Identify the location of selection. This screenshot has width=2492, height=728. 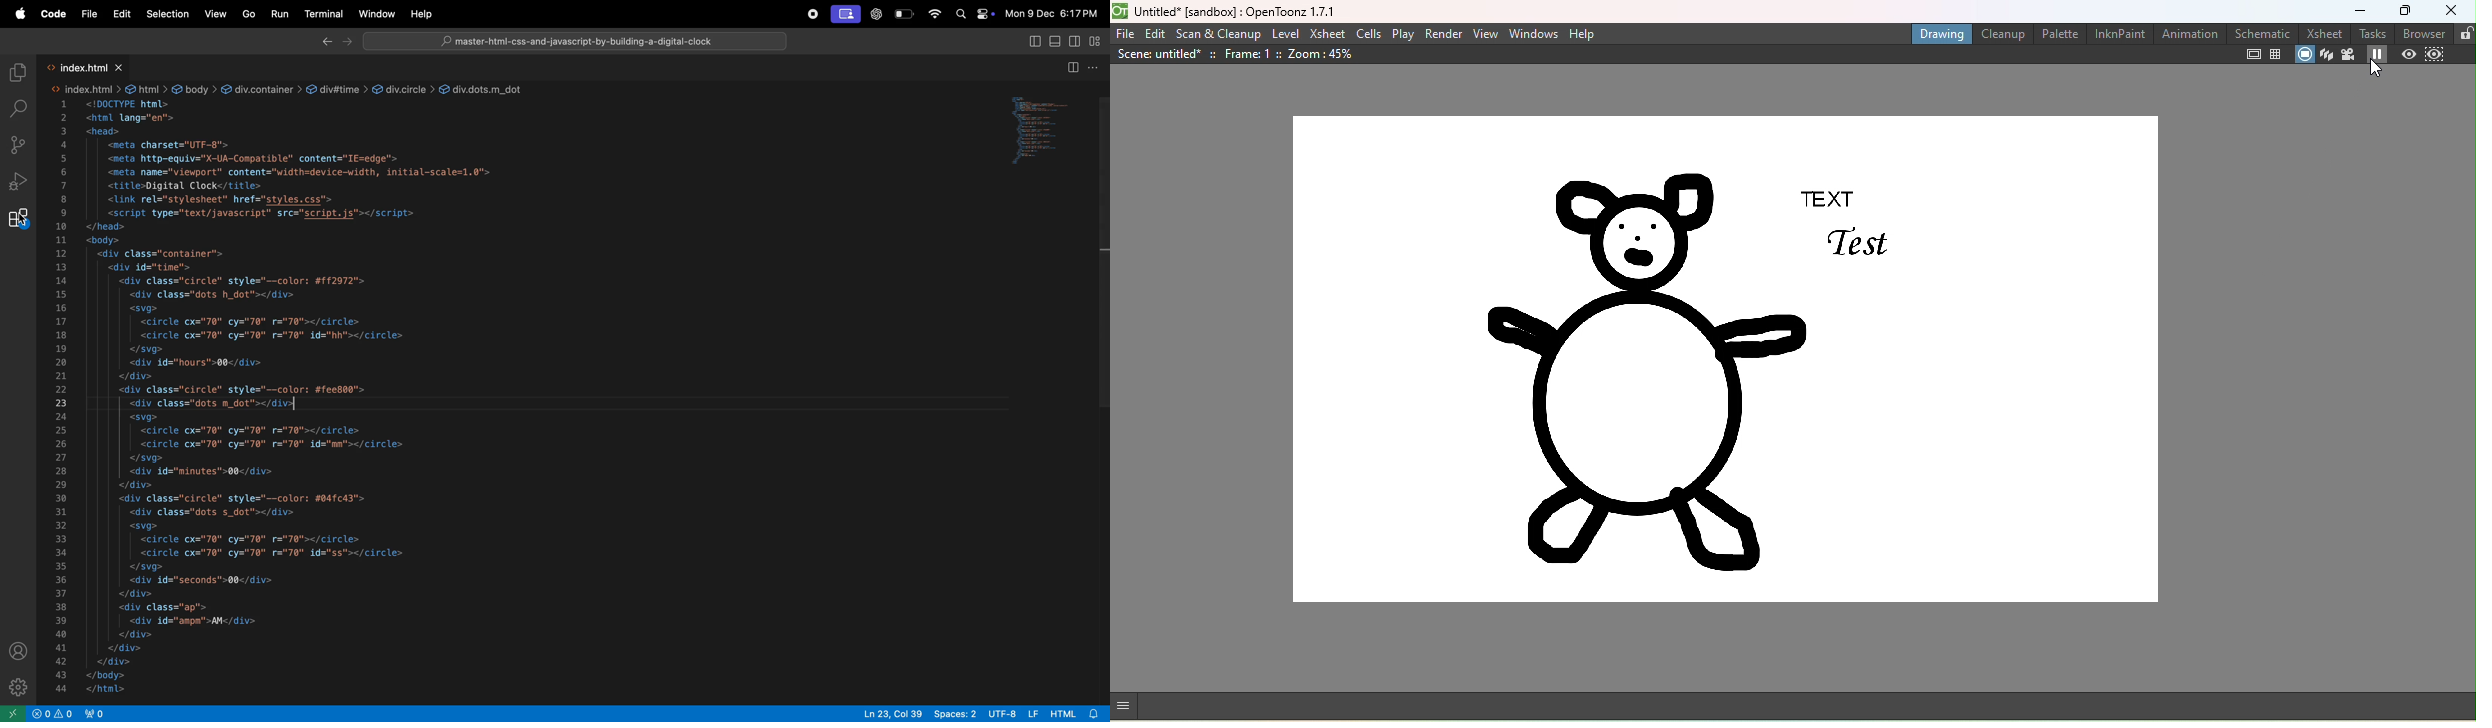
(167, 14).